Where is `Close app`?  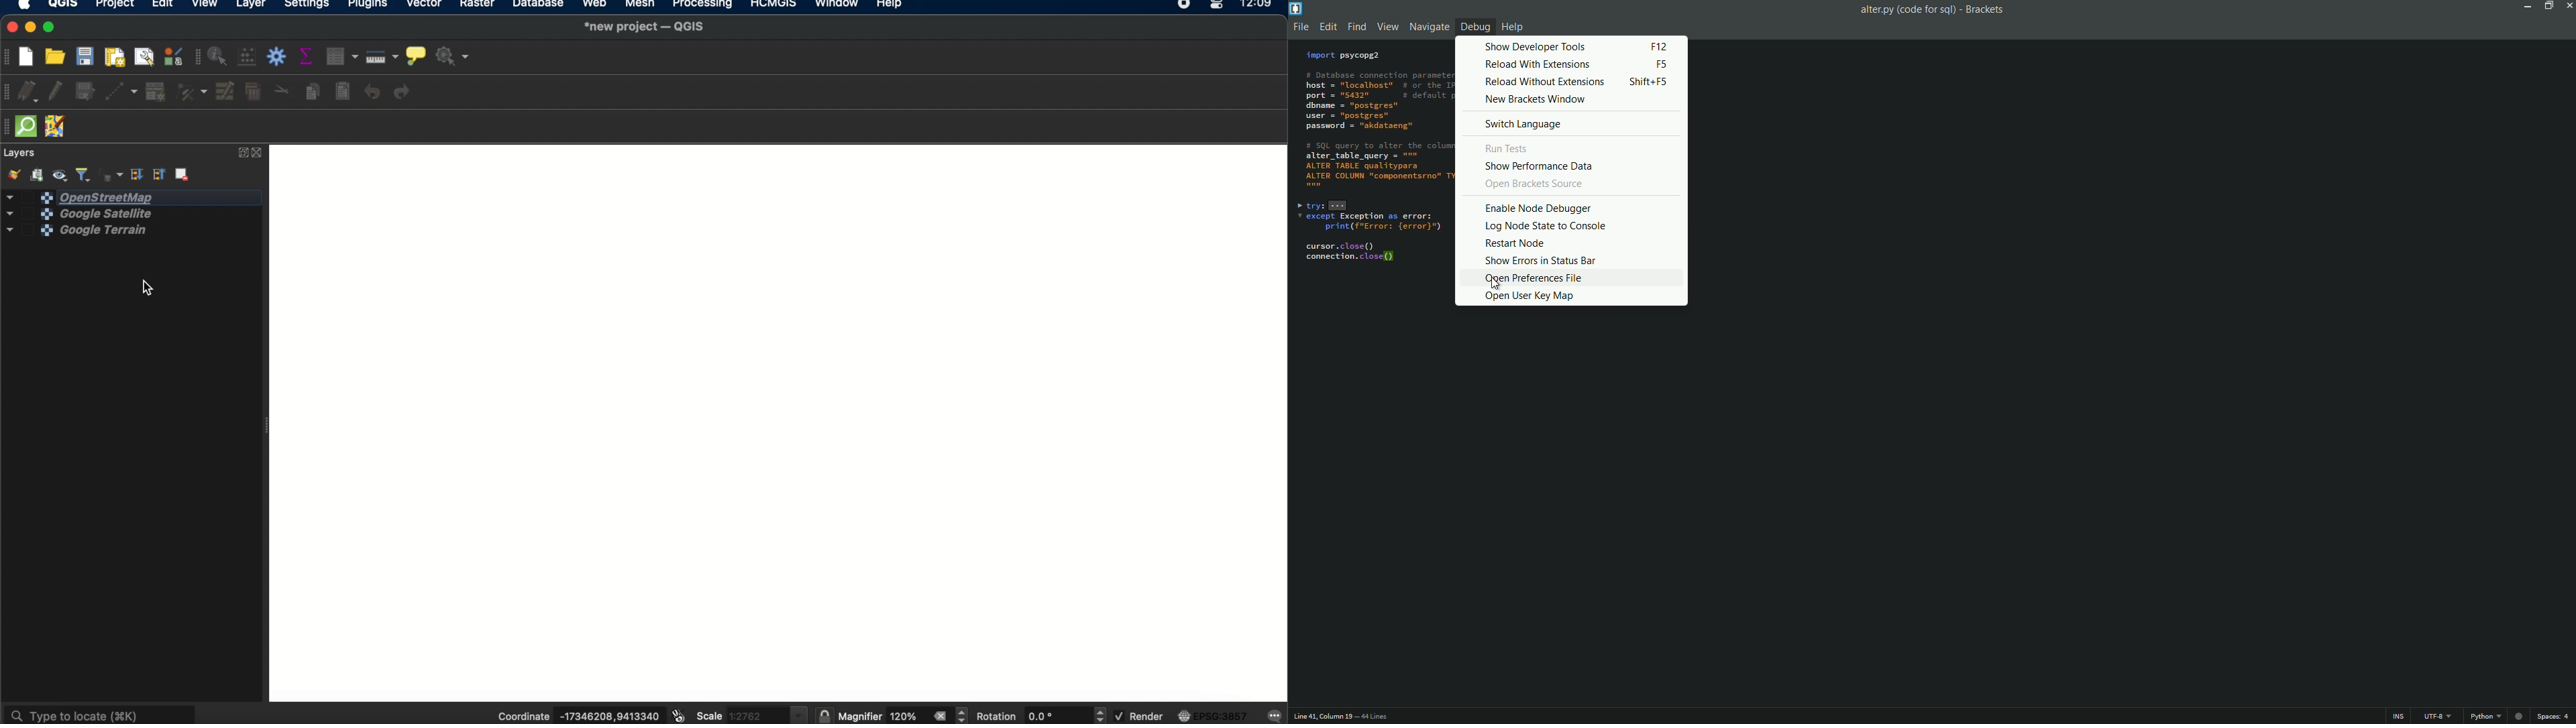 Close app is located at coordinates (2568, 5).